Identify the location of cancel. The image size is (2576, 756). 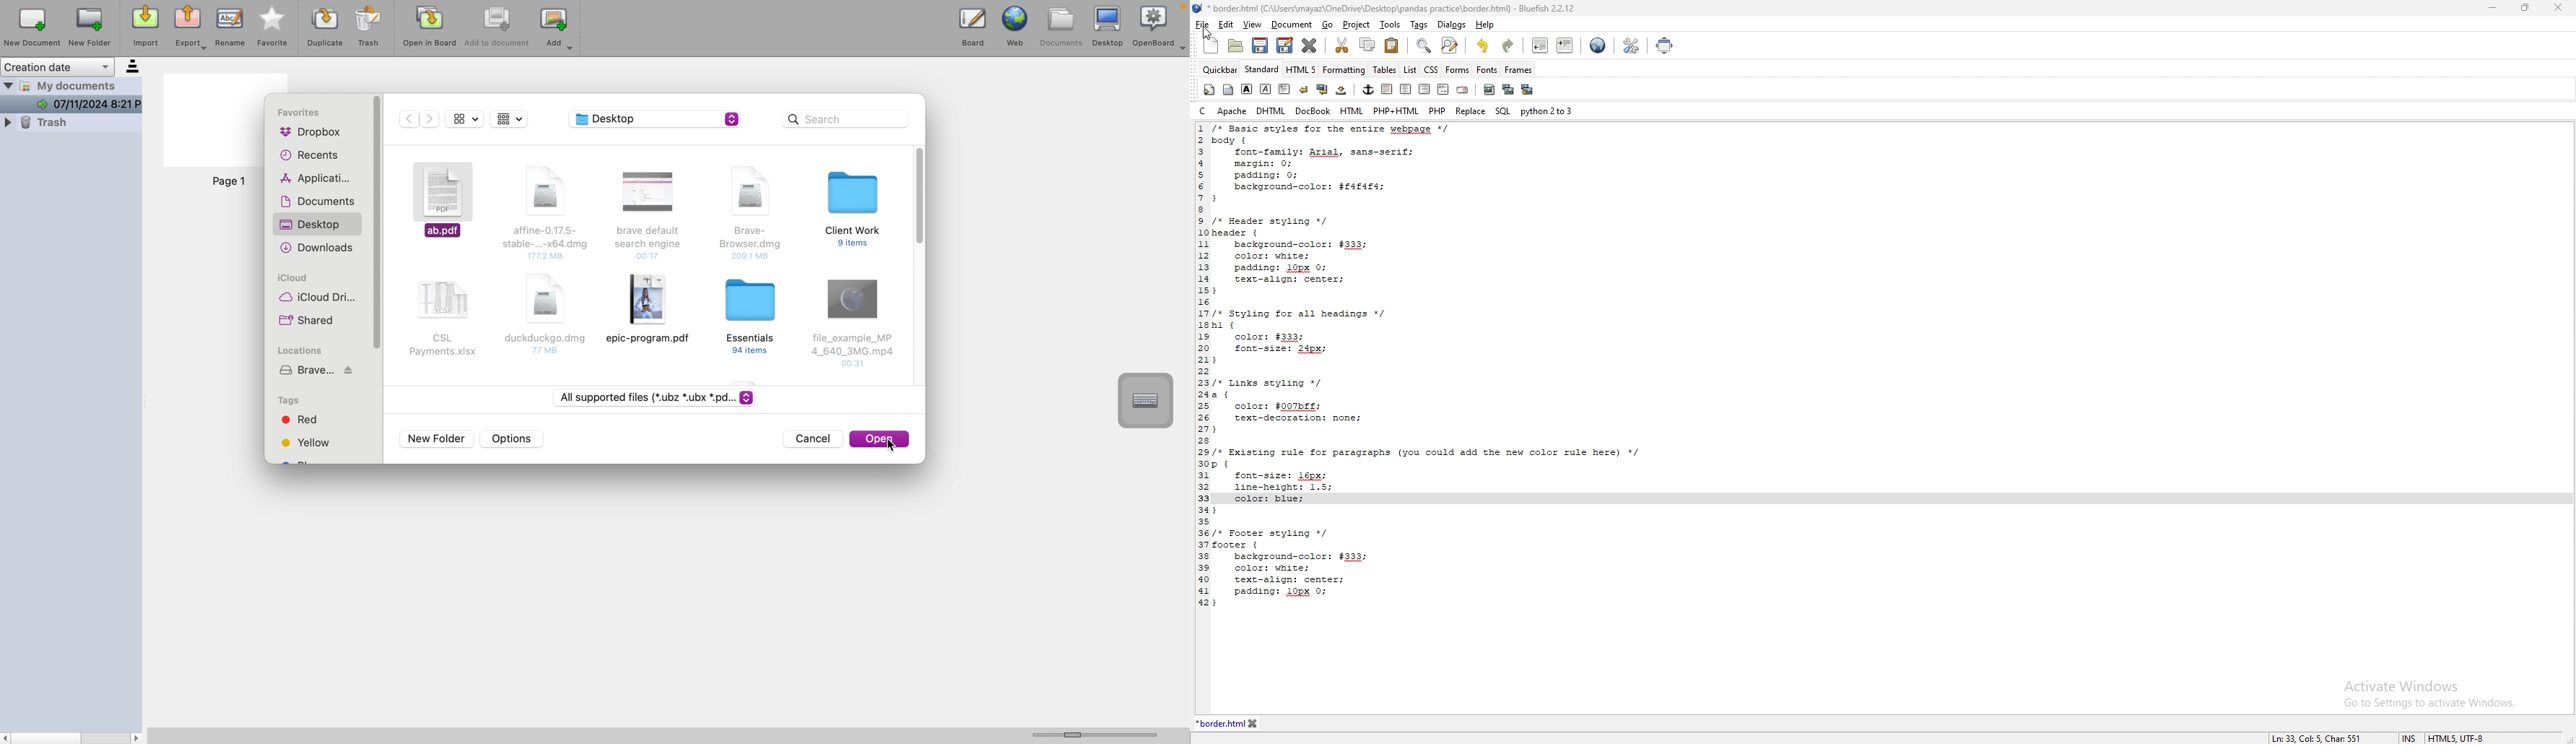
(815, 440).